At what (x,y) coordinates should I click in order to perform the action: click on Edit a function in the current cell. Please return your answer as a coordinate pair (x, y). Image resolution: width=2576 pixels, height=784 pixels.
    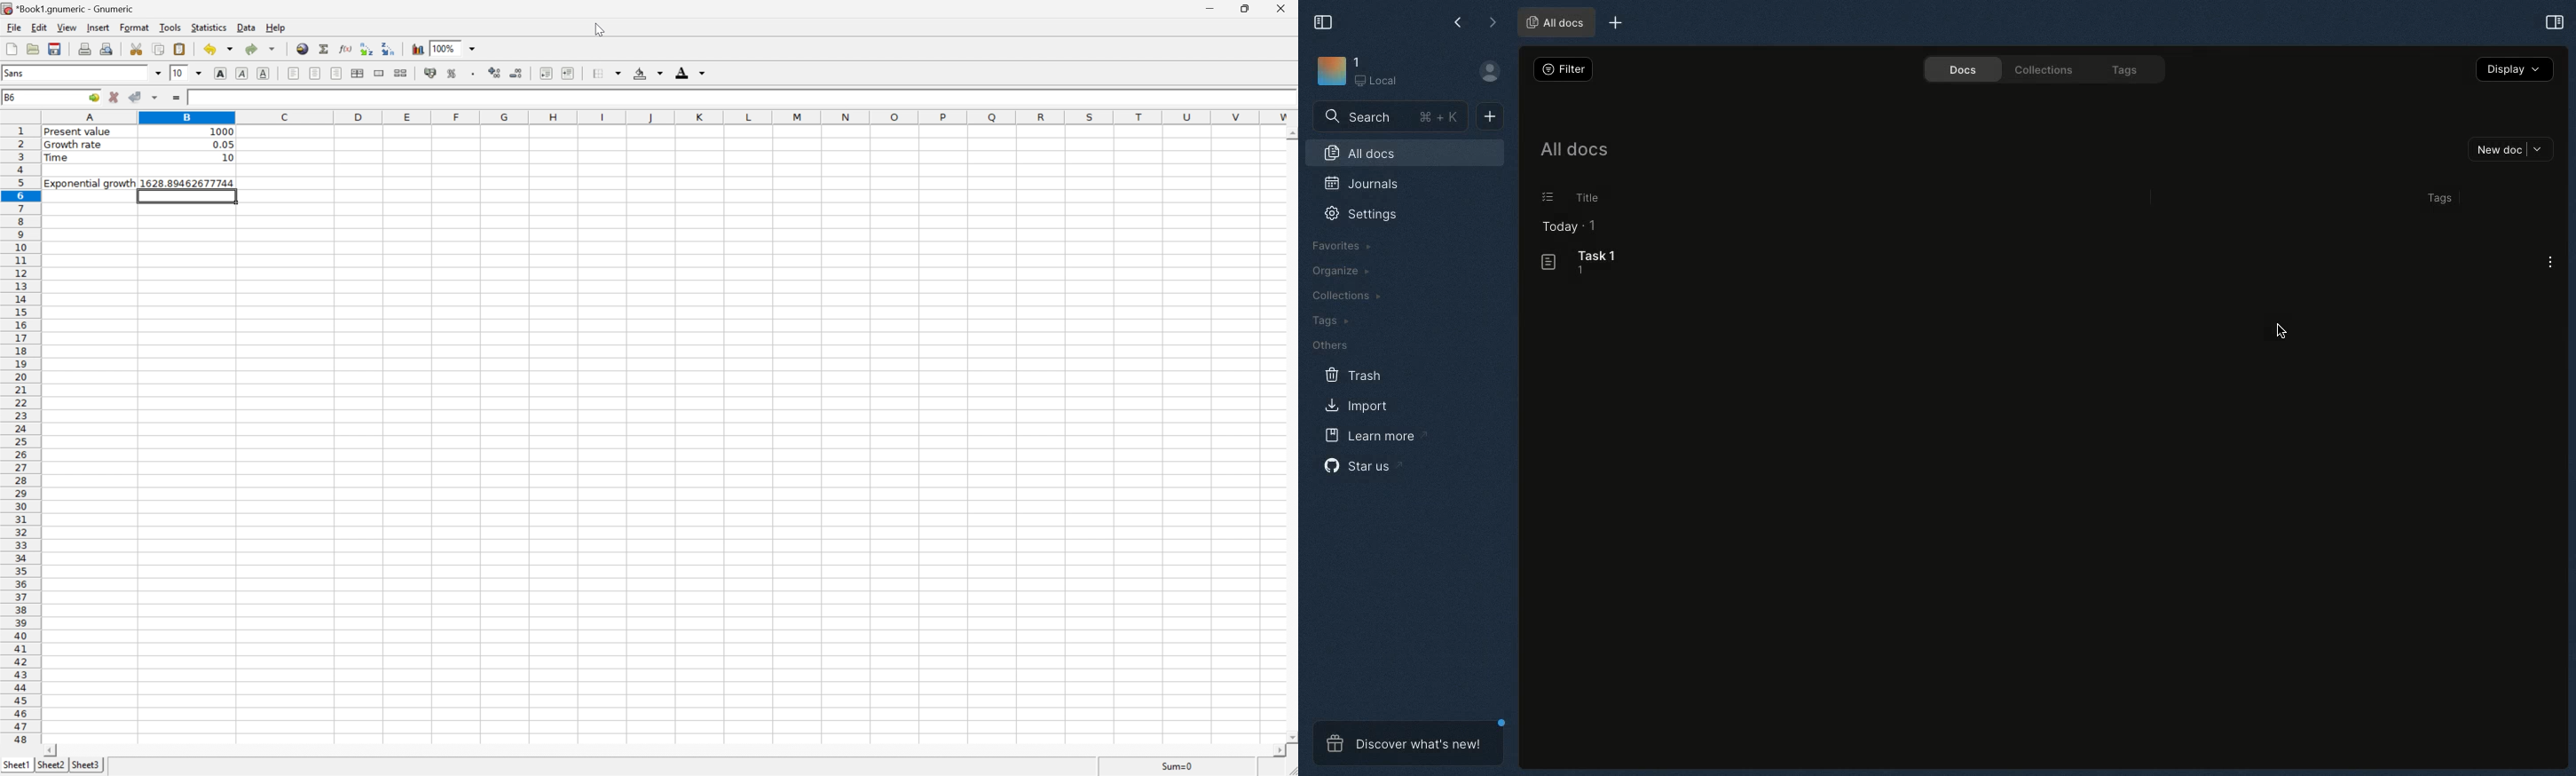
    Looking at the image, I should click on (346, 48).